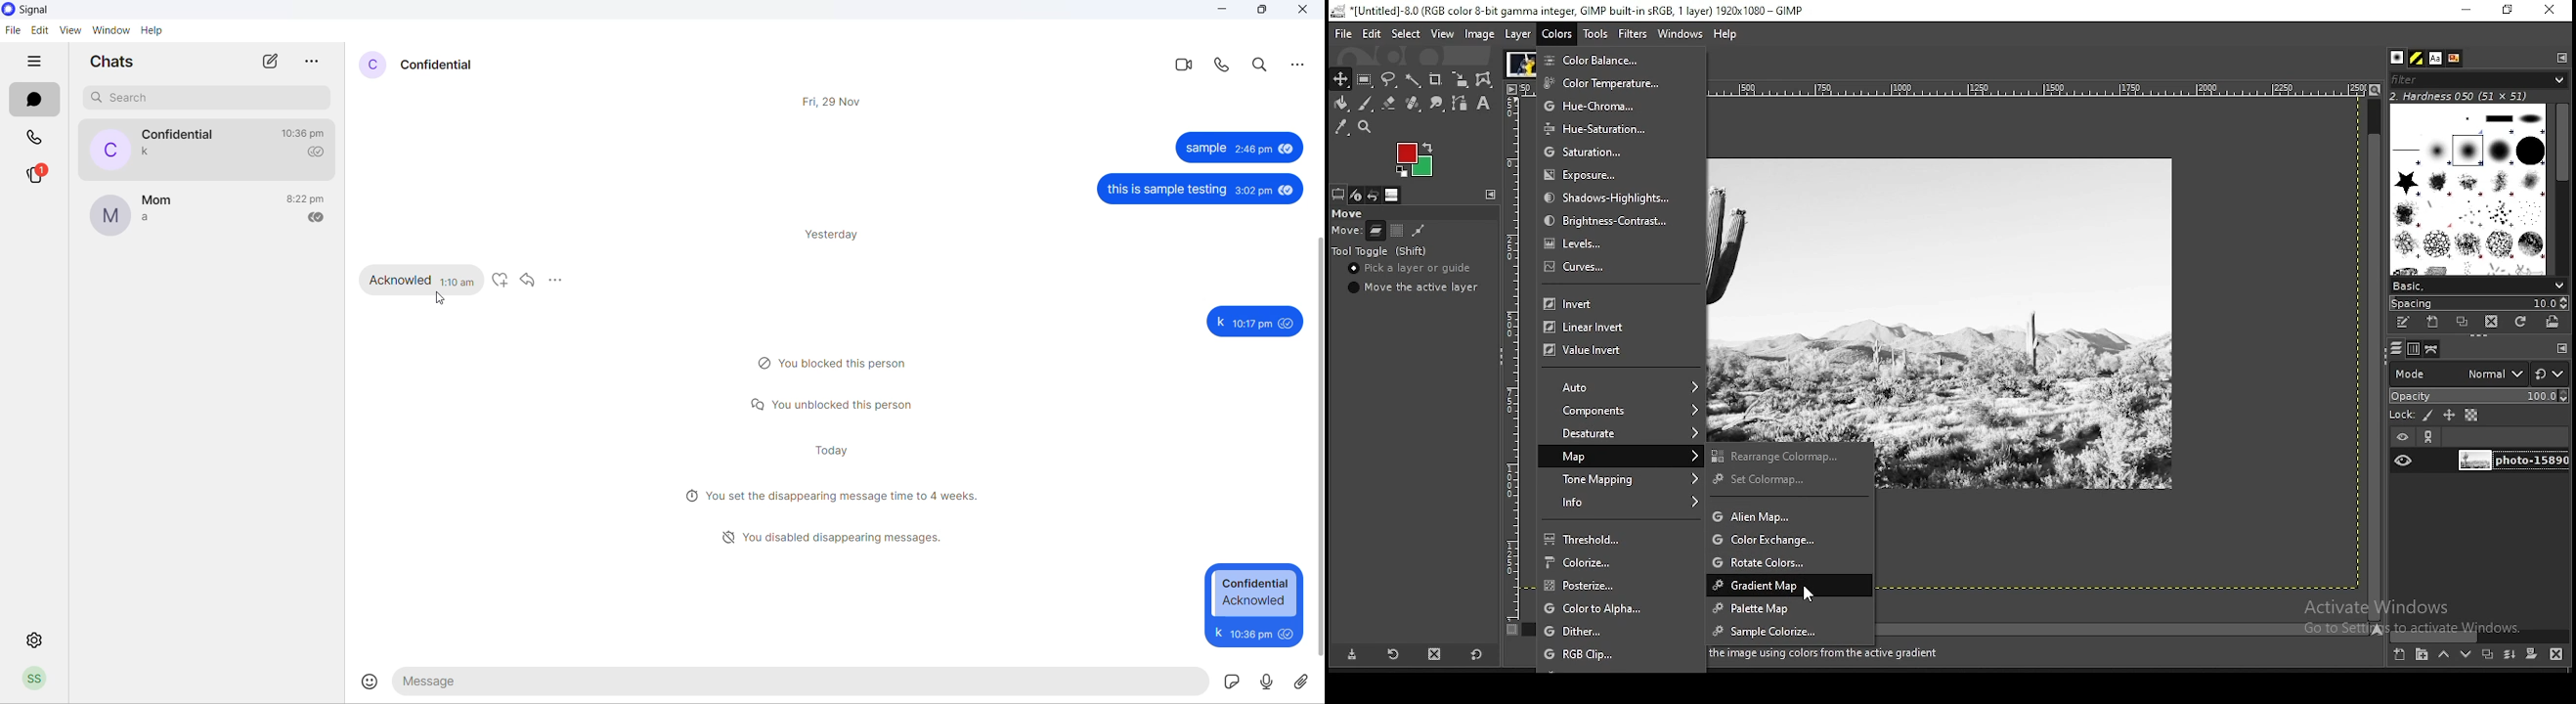  What do you see at coordinates (268, 62) in the screenshot?
I see `new chat` at bounding box center [268, 62].